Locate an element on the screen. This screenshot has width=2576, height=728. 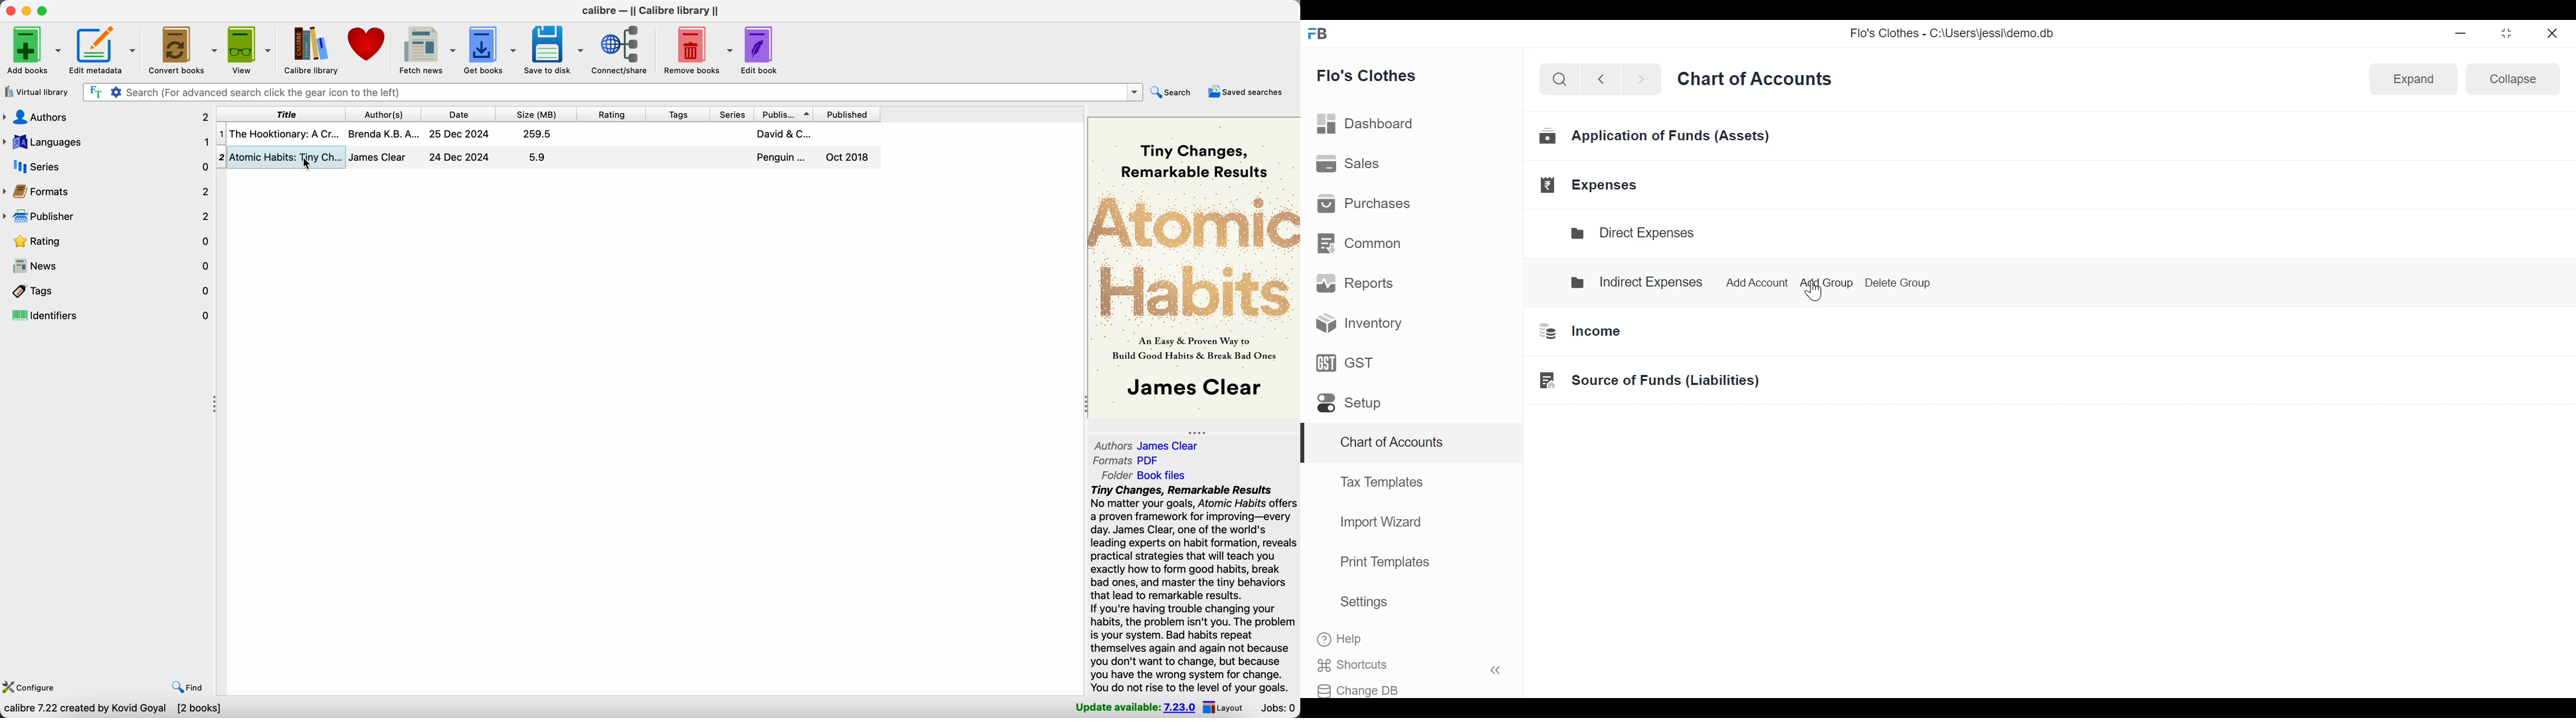
Setup is located at coordinates (1348, 406).